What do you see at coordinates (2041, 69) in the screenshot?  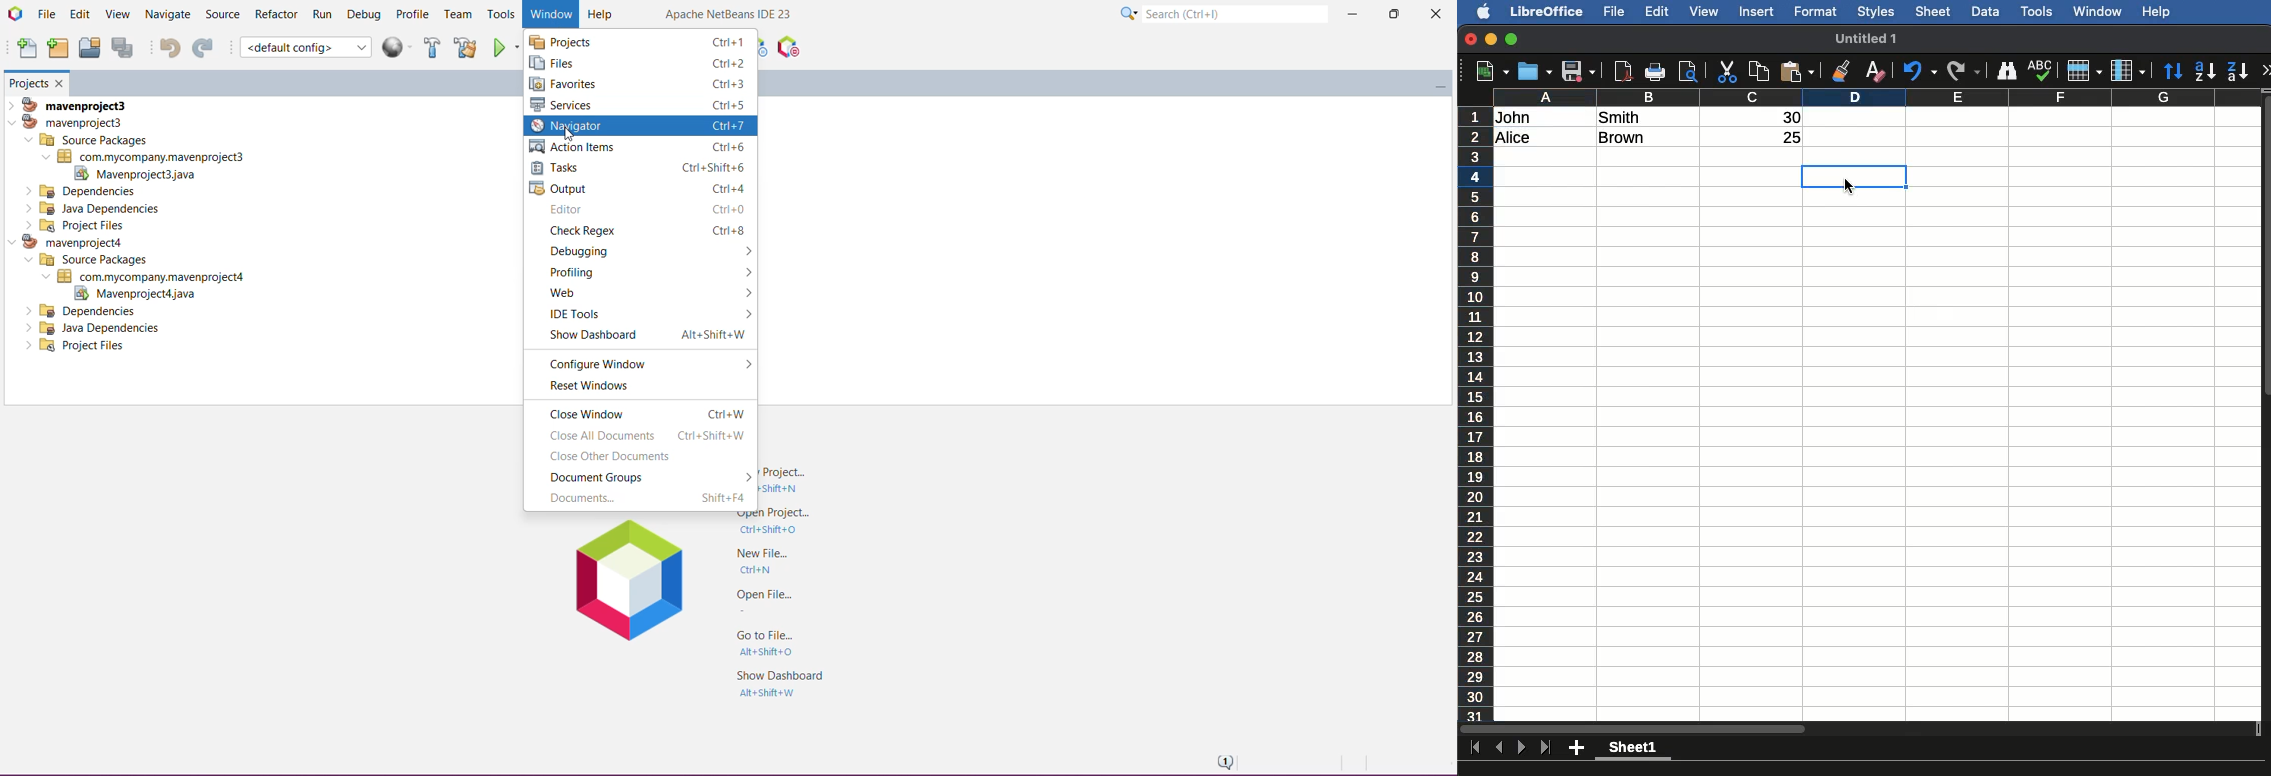 I see `Spell check` at bounding box center [2041, 69].